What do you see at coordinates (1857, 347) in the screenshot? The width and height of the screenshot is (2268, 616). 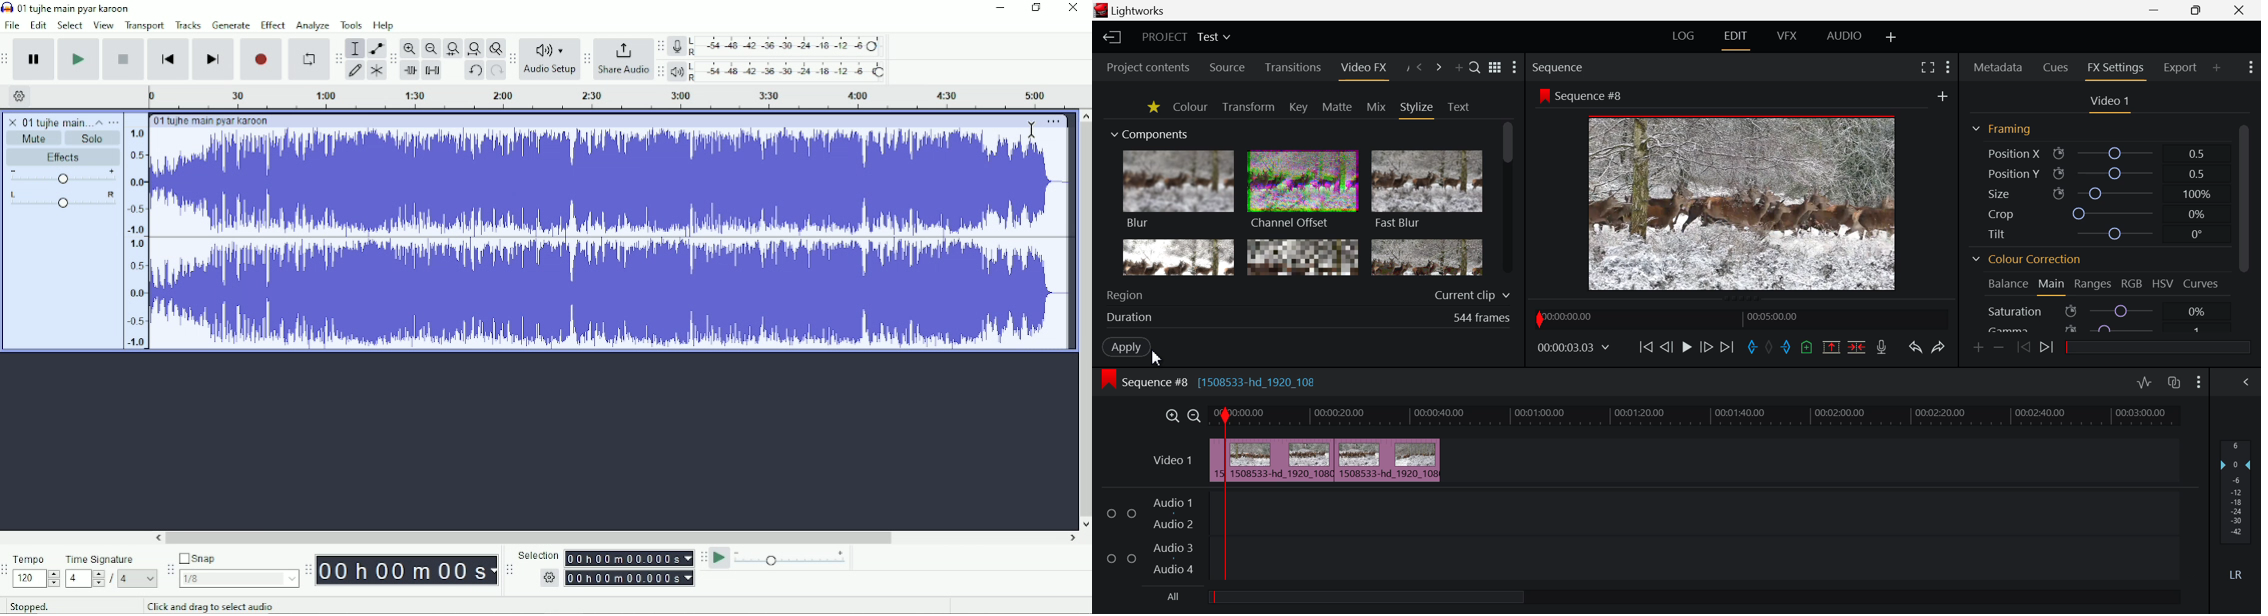 I see `Delete/Cut` at bounding box center [1857, 347].